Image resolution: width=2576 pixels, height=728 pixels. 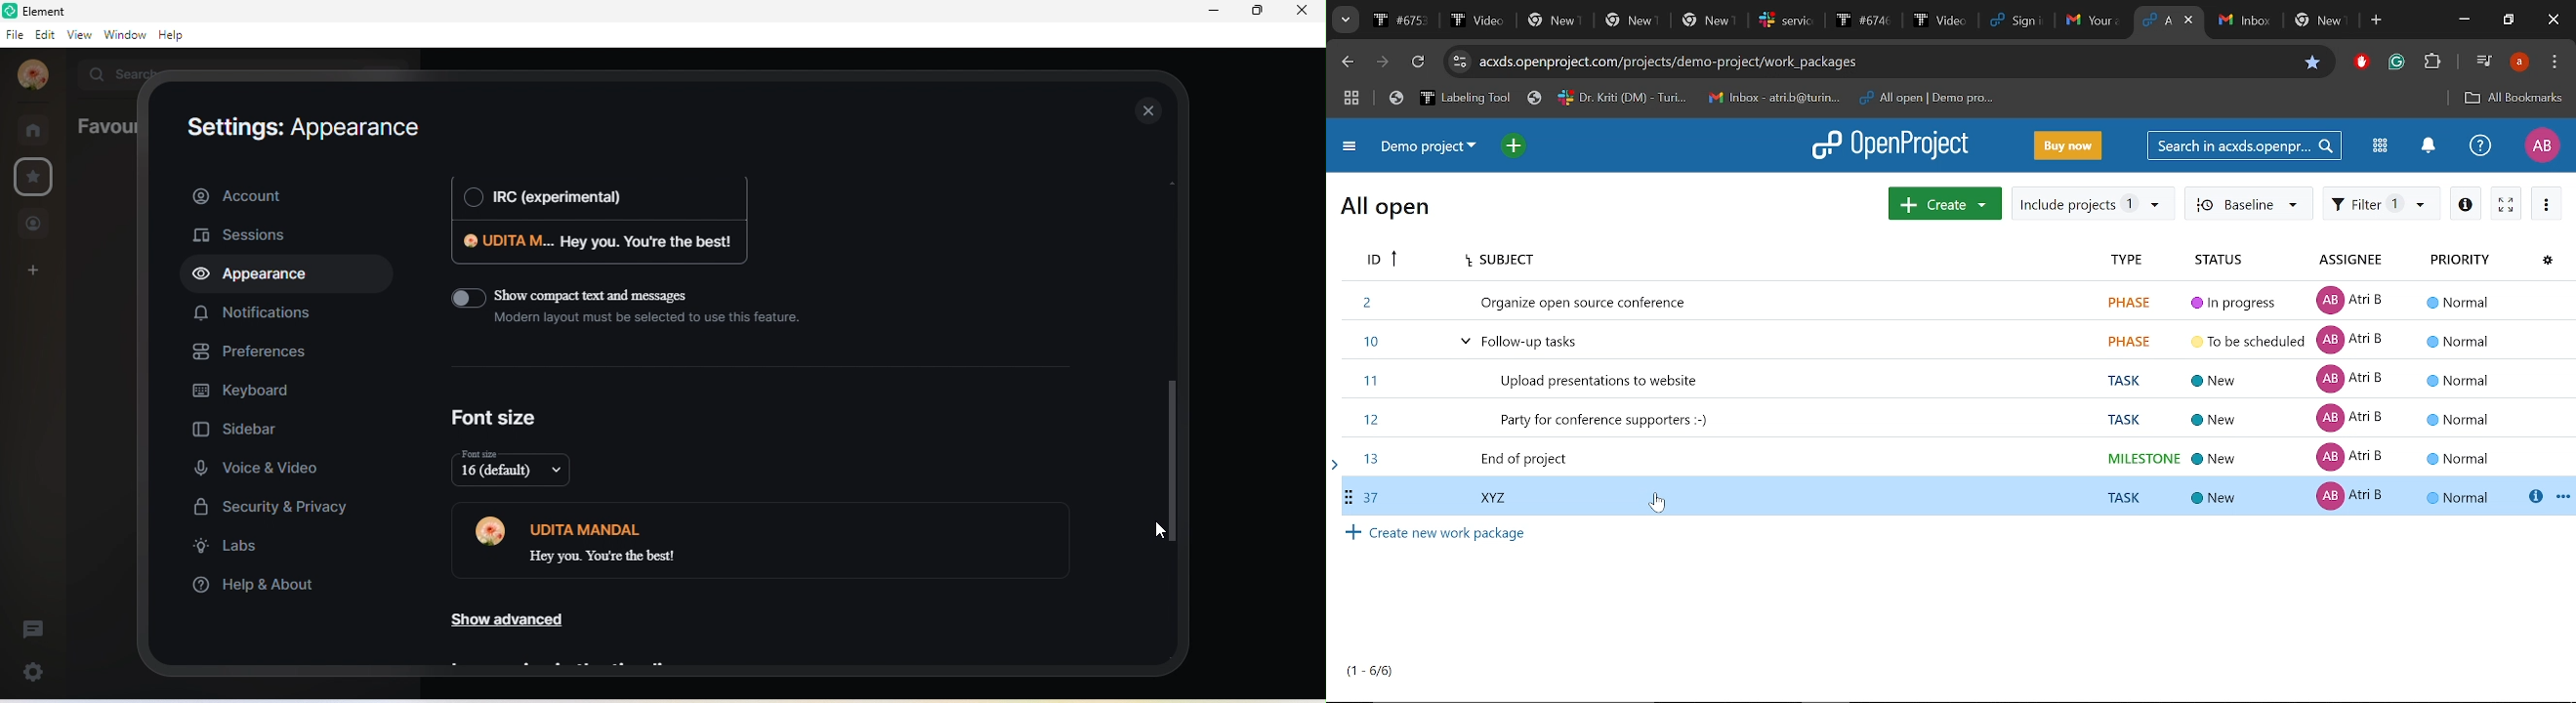 I want to click on Task Id, so click(x=1379, y=261).